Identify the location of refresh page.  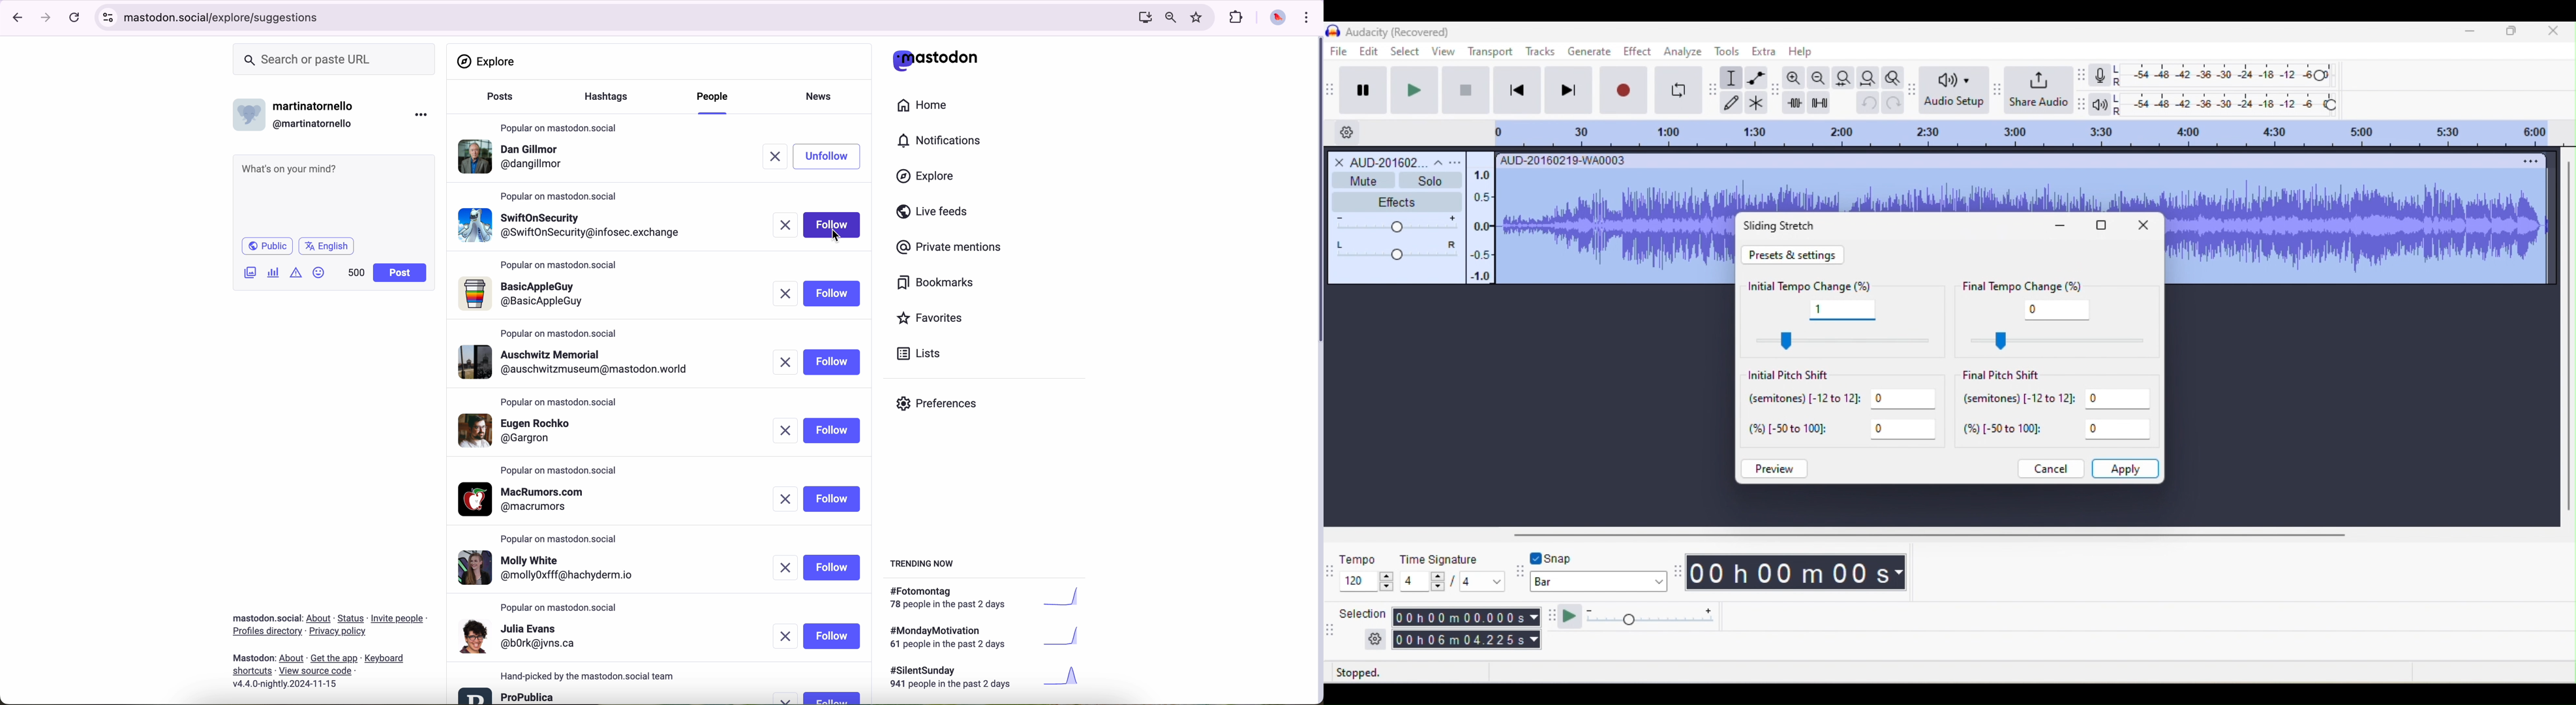
(75, 18).